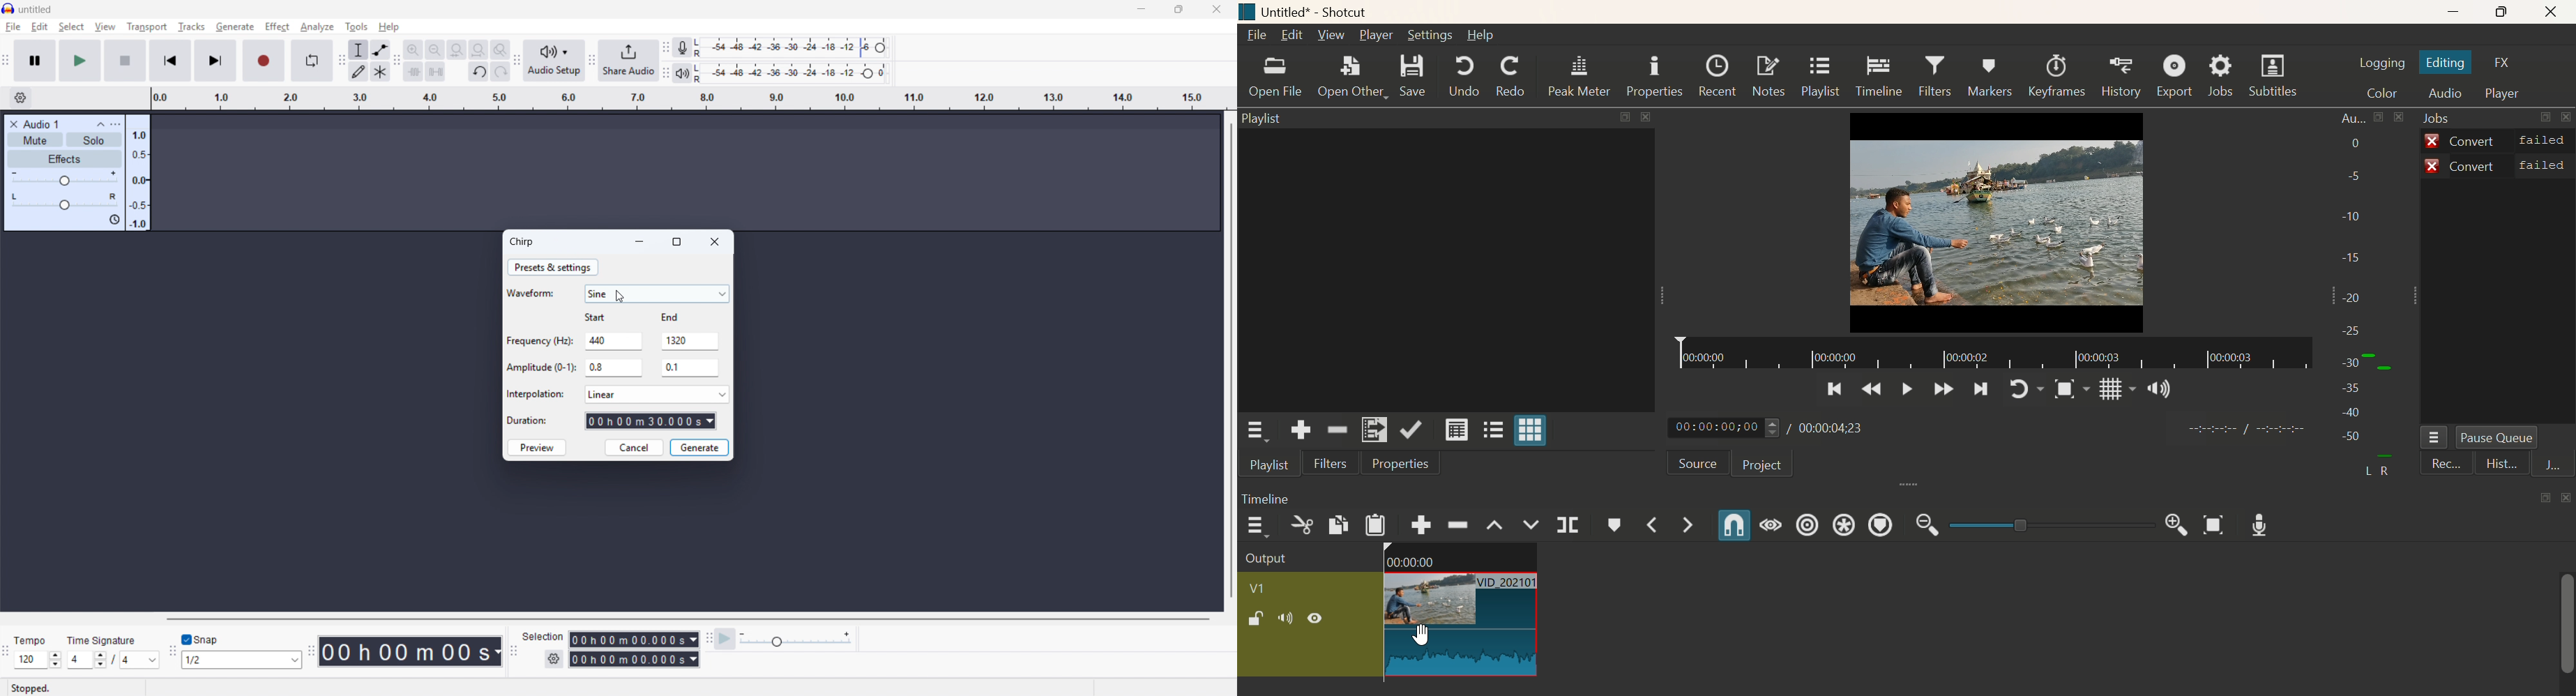 This screenshot has height=700, width=2576. Describe the element at coordinates (2379, 91) in the screenshot. I see `Color` at that location.